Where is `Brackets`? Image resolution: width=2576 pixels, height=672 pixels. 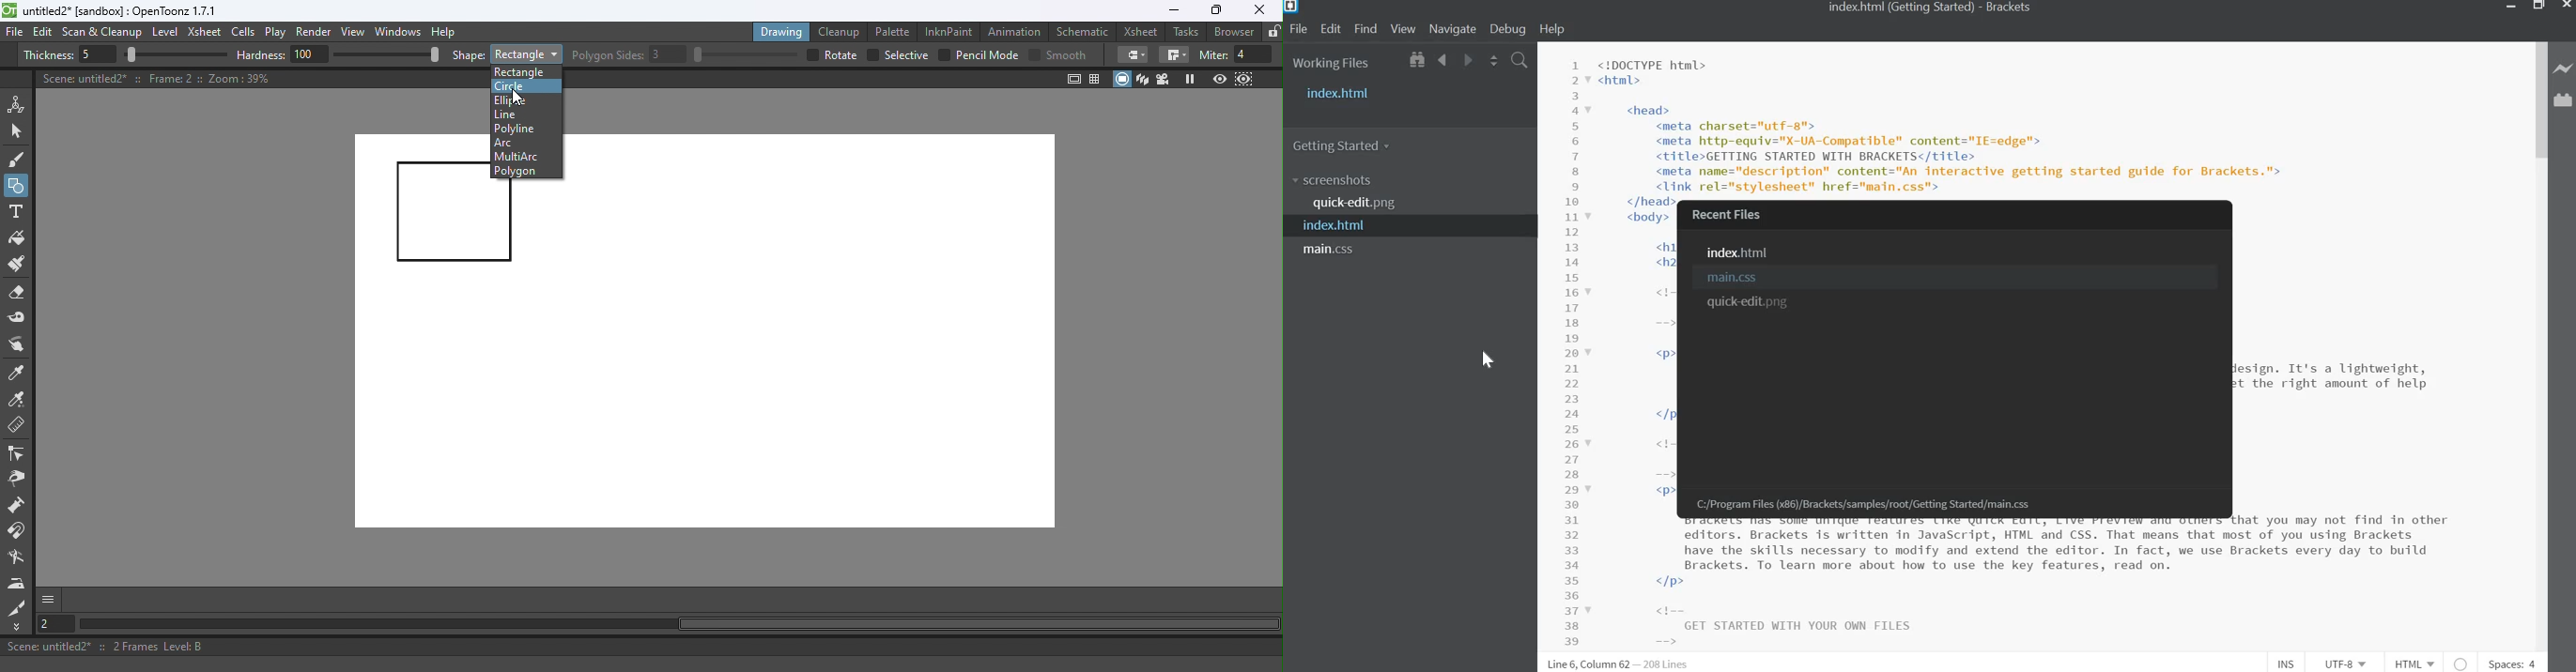 Brackets is located at coordinates (2012, 9).